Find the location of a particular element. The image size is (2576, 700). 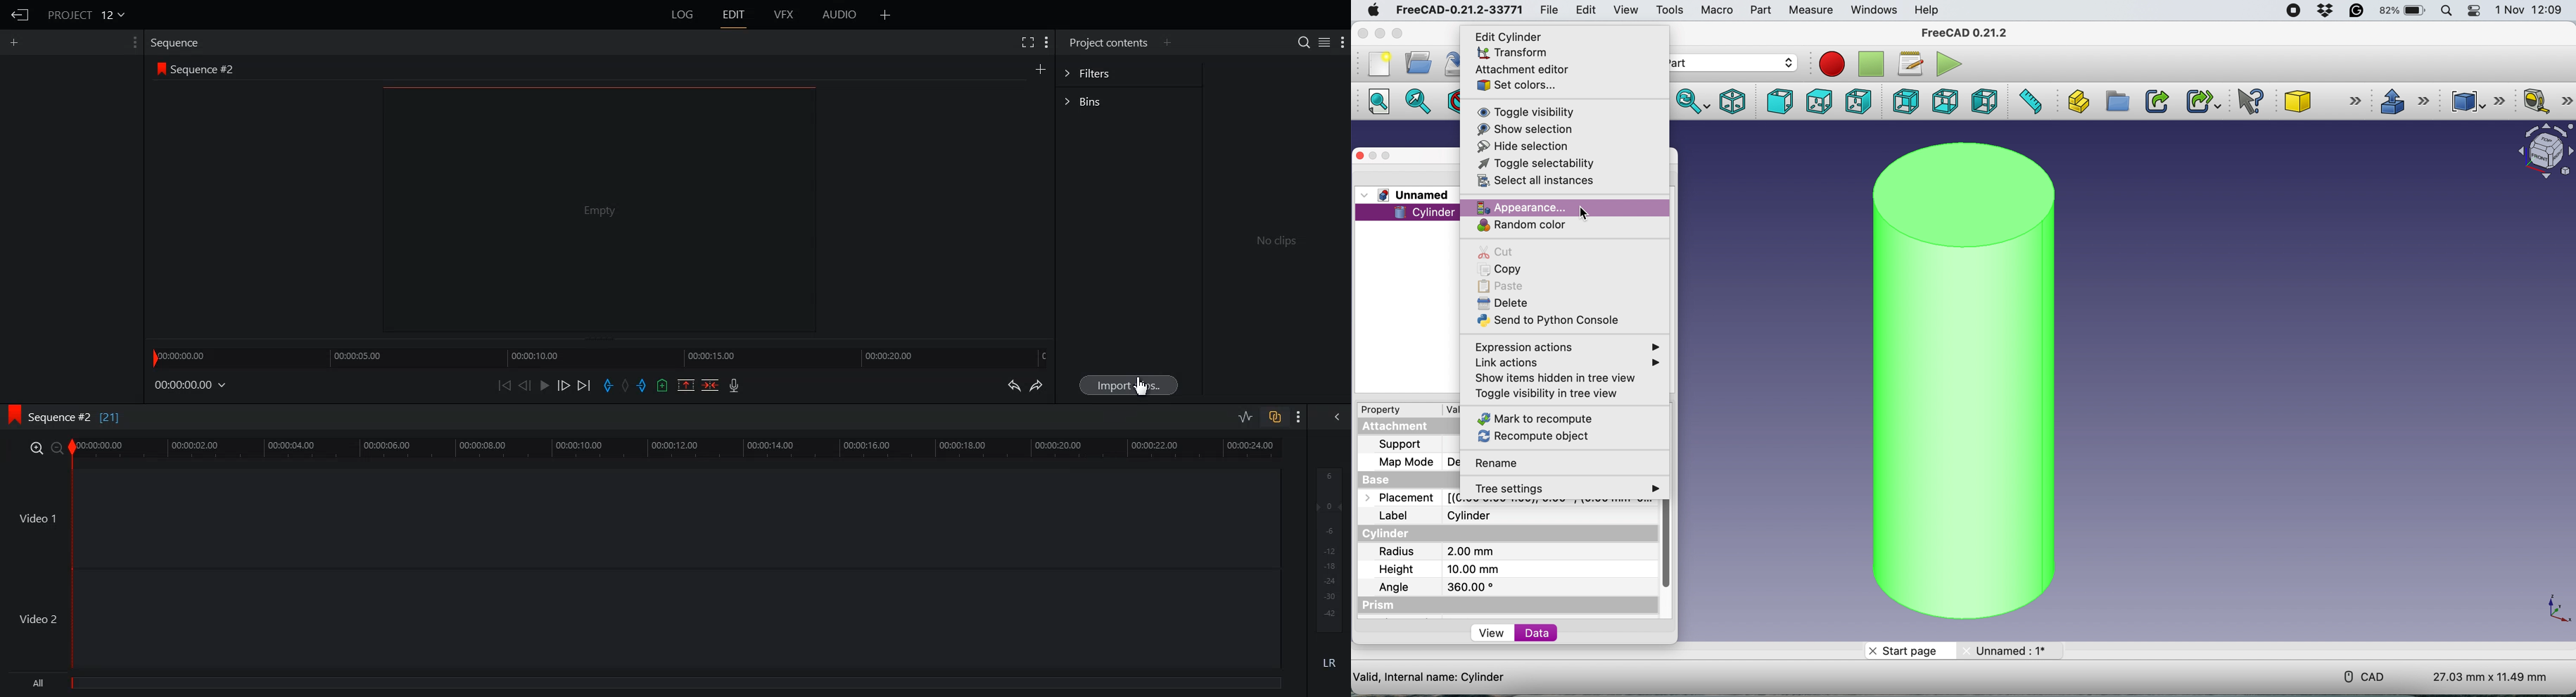

open is located at coordinates (1418, 65).